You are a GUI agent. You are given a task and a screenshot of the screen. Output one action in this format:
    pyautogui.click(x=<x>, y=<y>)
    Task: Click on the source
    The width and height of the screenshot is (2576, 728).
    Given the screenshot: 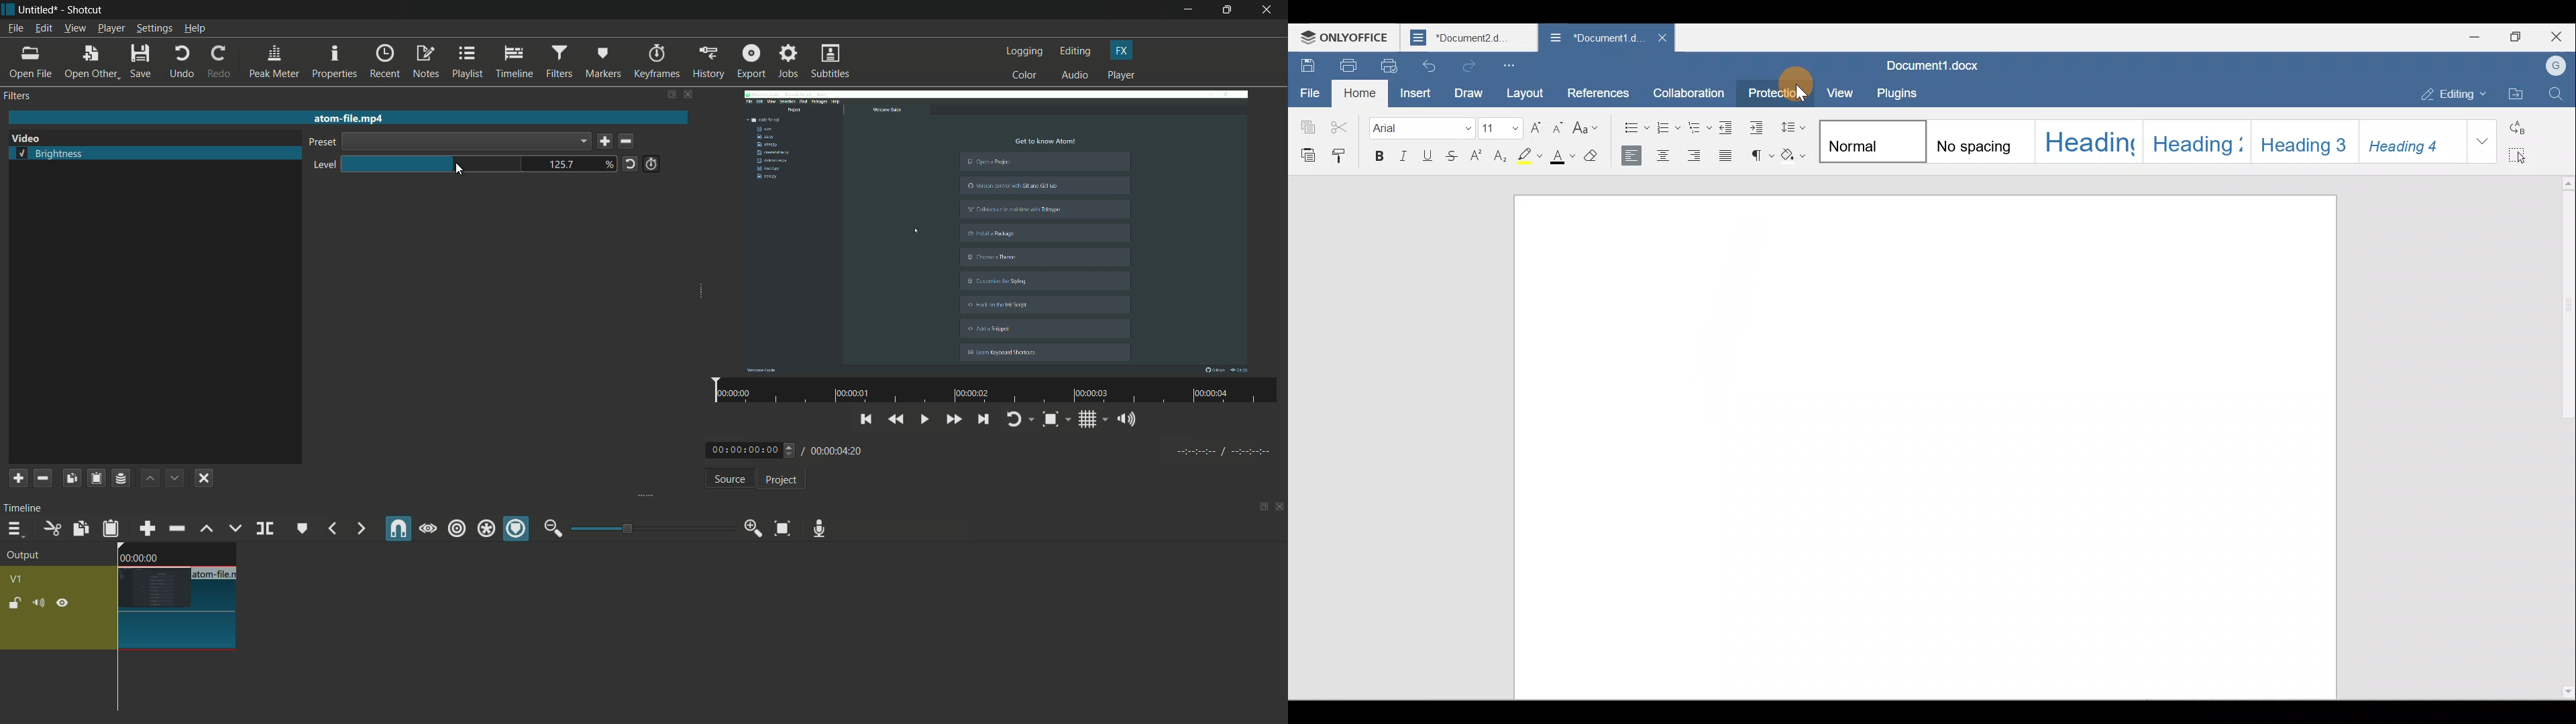 What is the action you would take?
    pyautogui.click(x=729, y=481)
    